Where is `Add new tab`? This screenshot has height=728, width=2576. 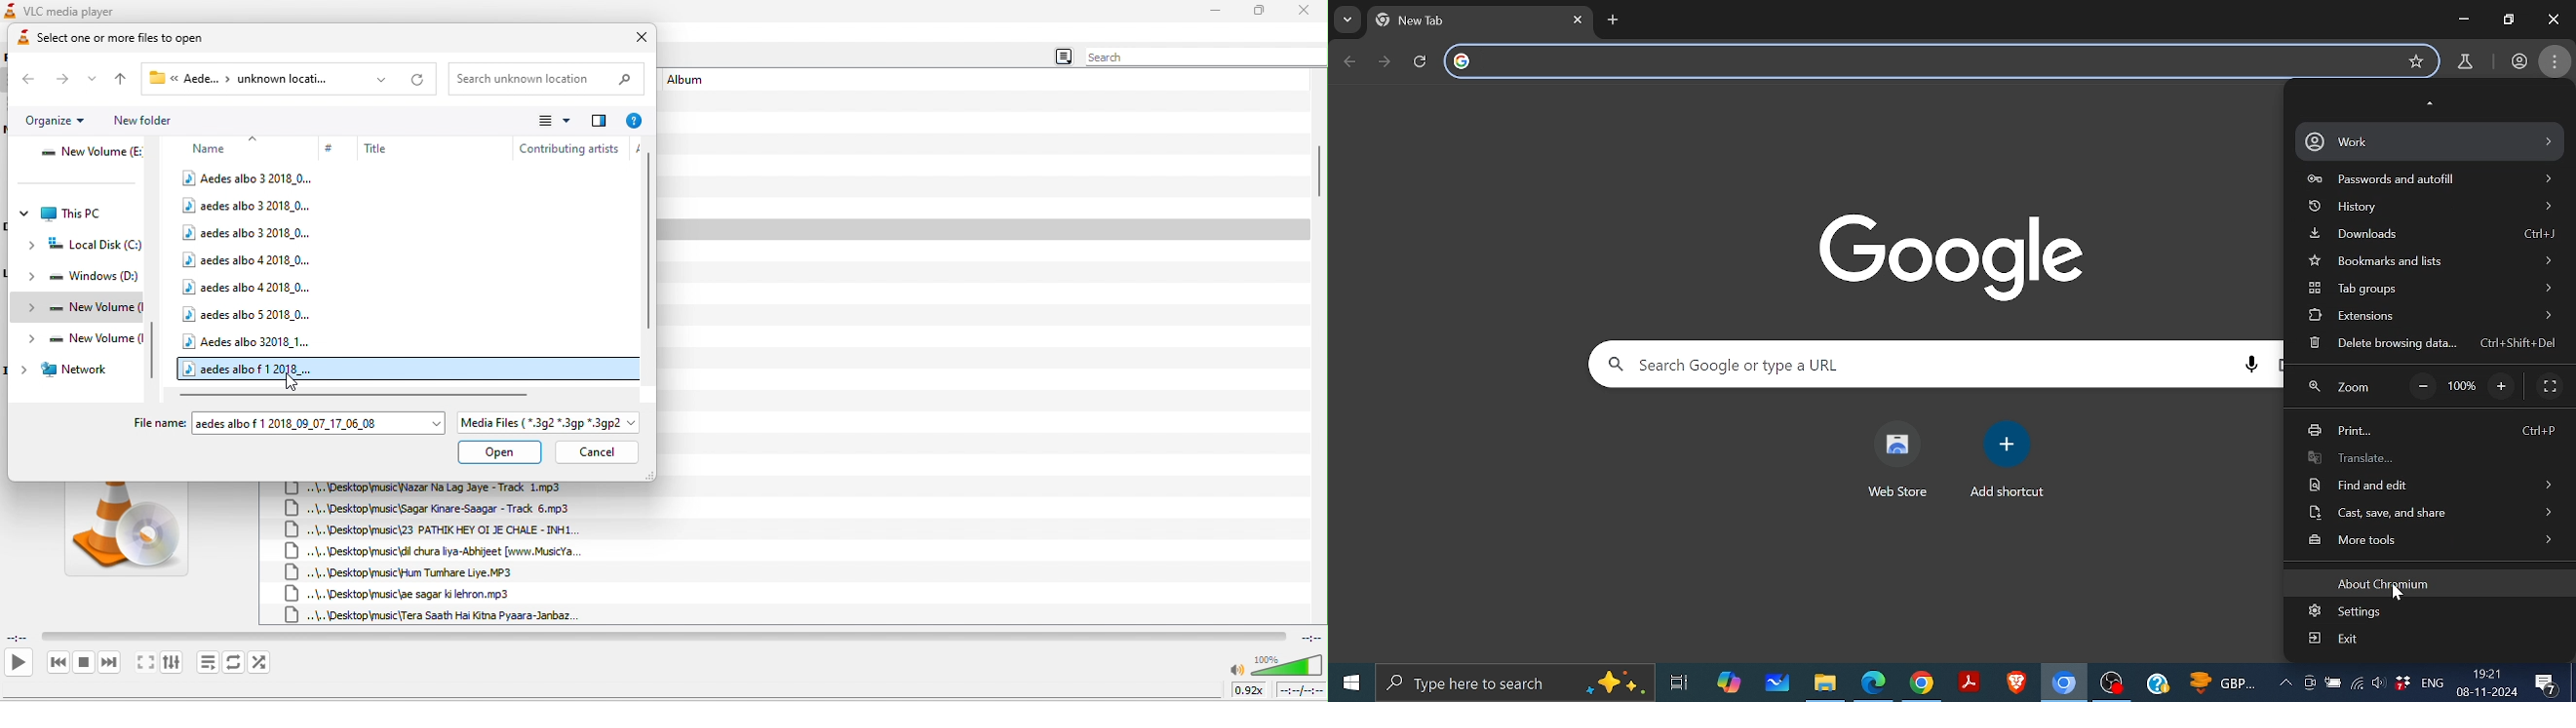 Add new tab is located at coordinates (1615, 20).